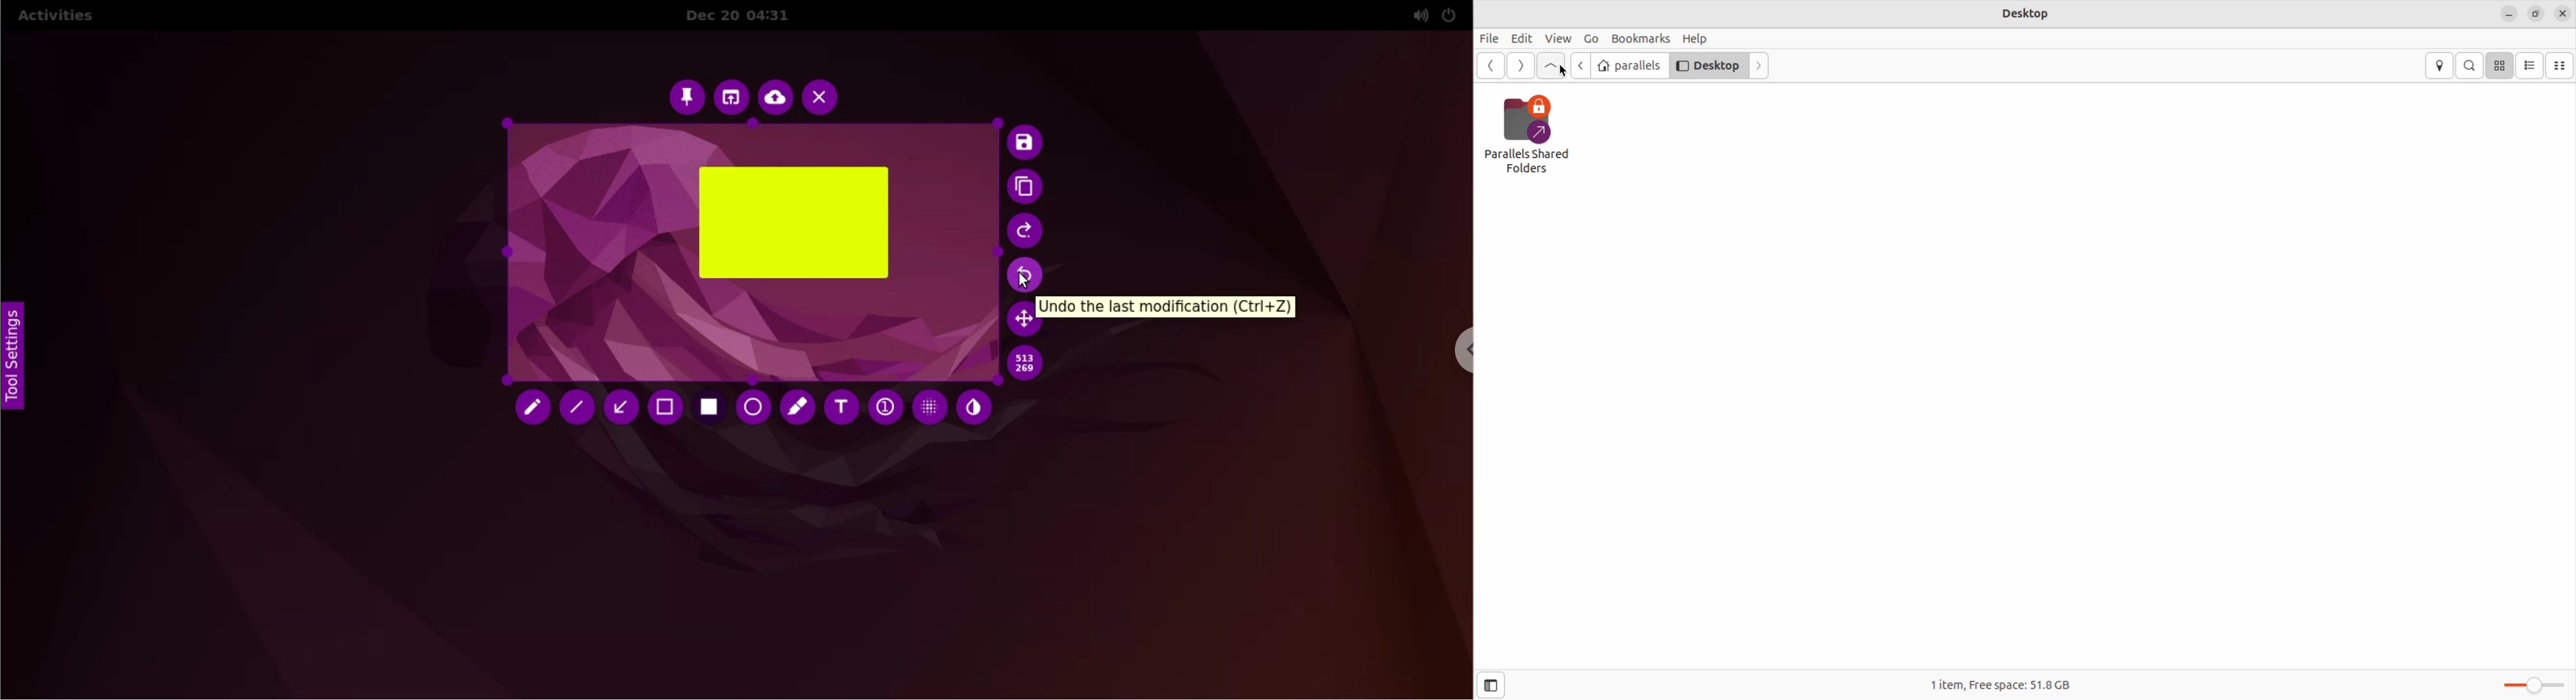 This screenshot has width=2576, height=700. What do you see at coordinates (744, 16) in the screenshot?
I see `Dec 20 04:31` at bounding box center [744, 16].